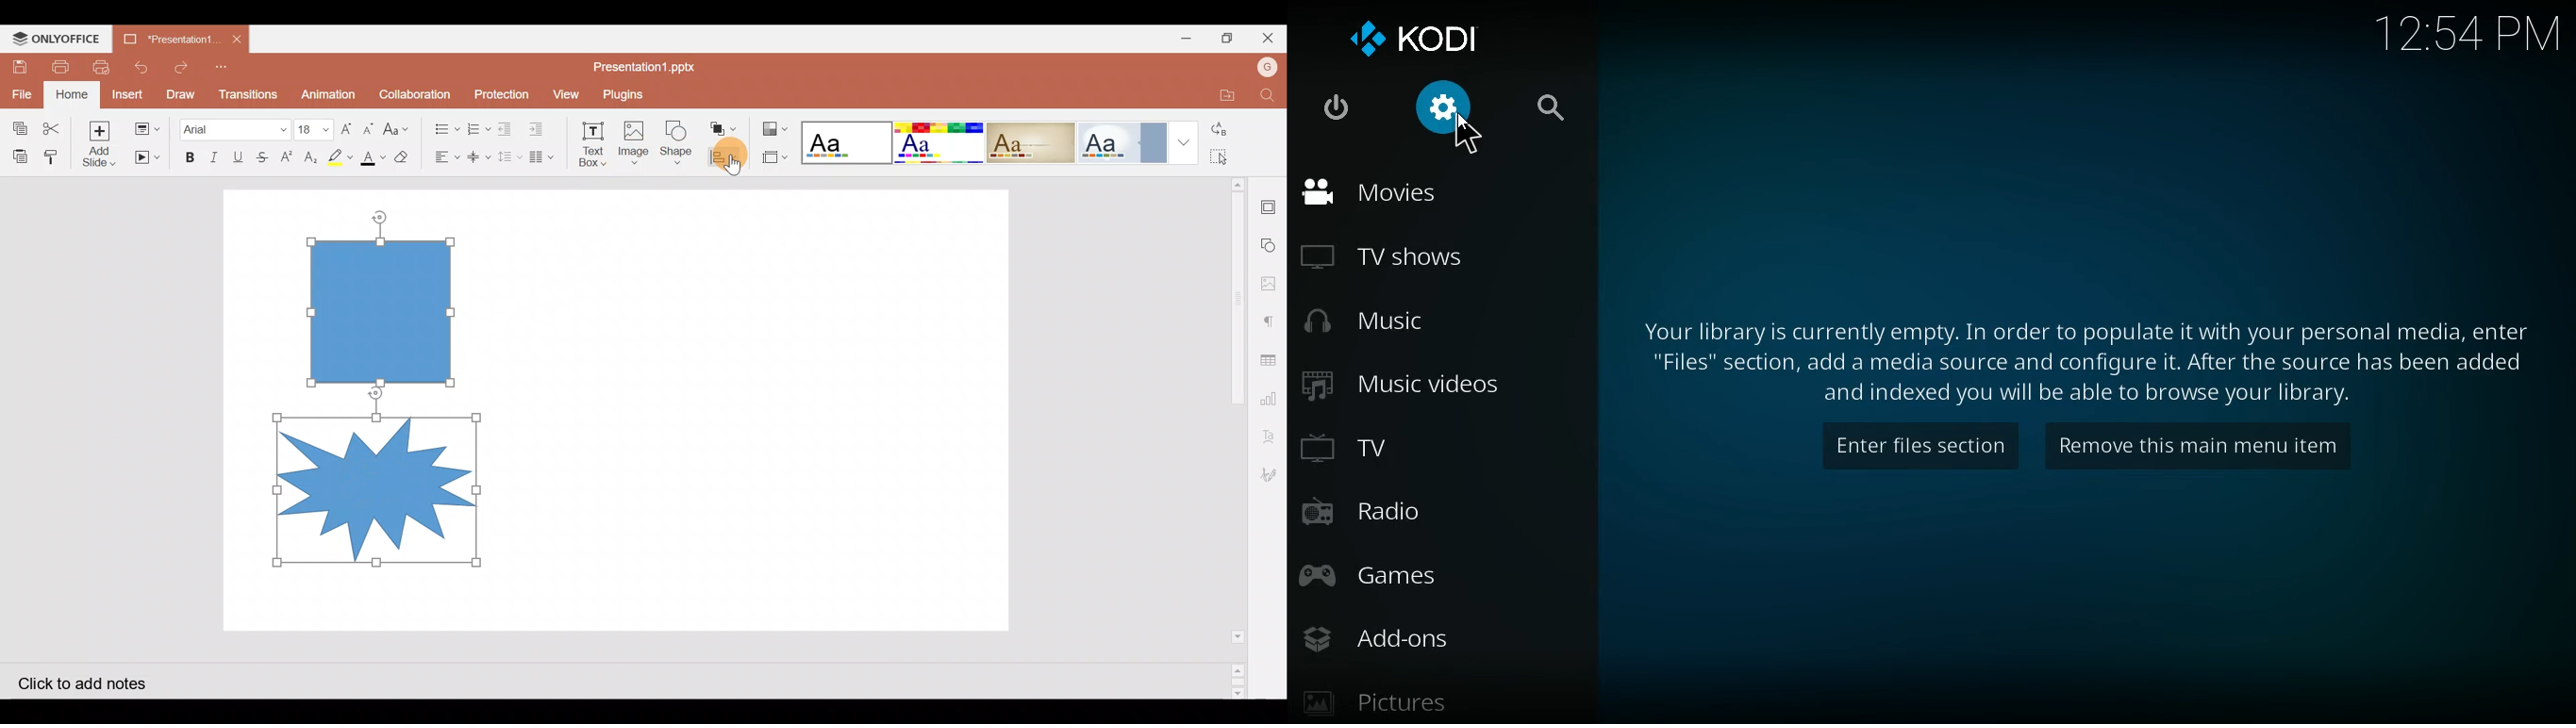 Image resolution: width=2576 pixels, height=728 pixels. What do you see at coordinates (180, 64) in the screenshot?
I see `Redo` at bounding box center [180, 64].